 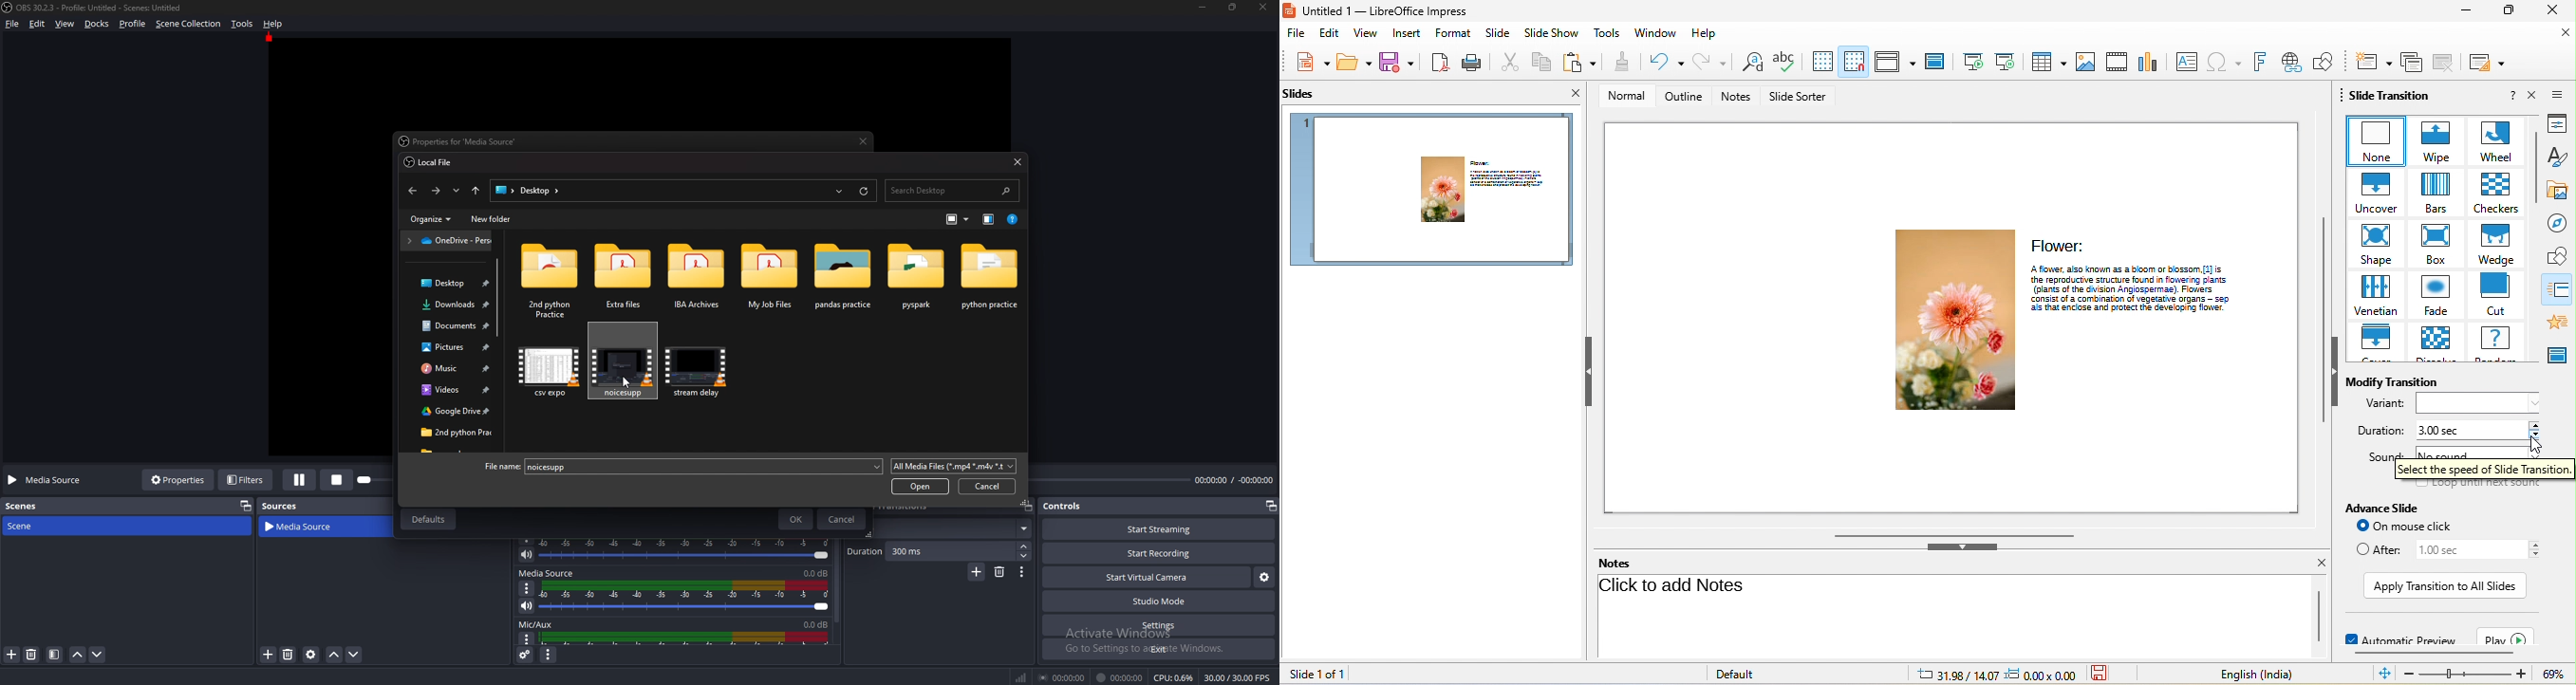 I want to click on hide sidebar, so click(x=2335, y=371).